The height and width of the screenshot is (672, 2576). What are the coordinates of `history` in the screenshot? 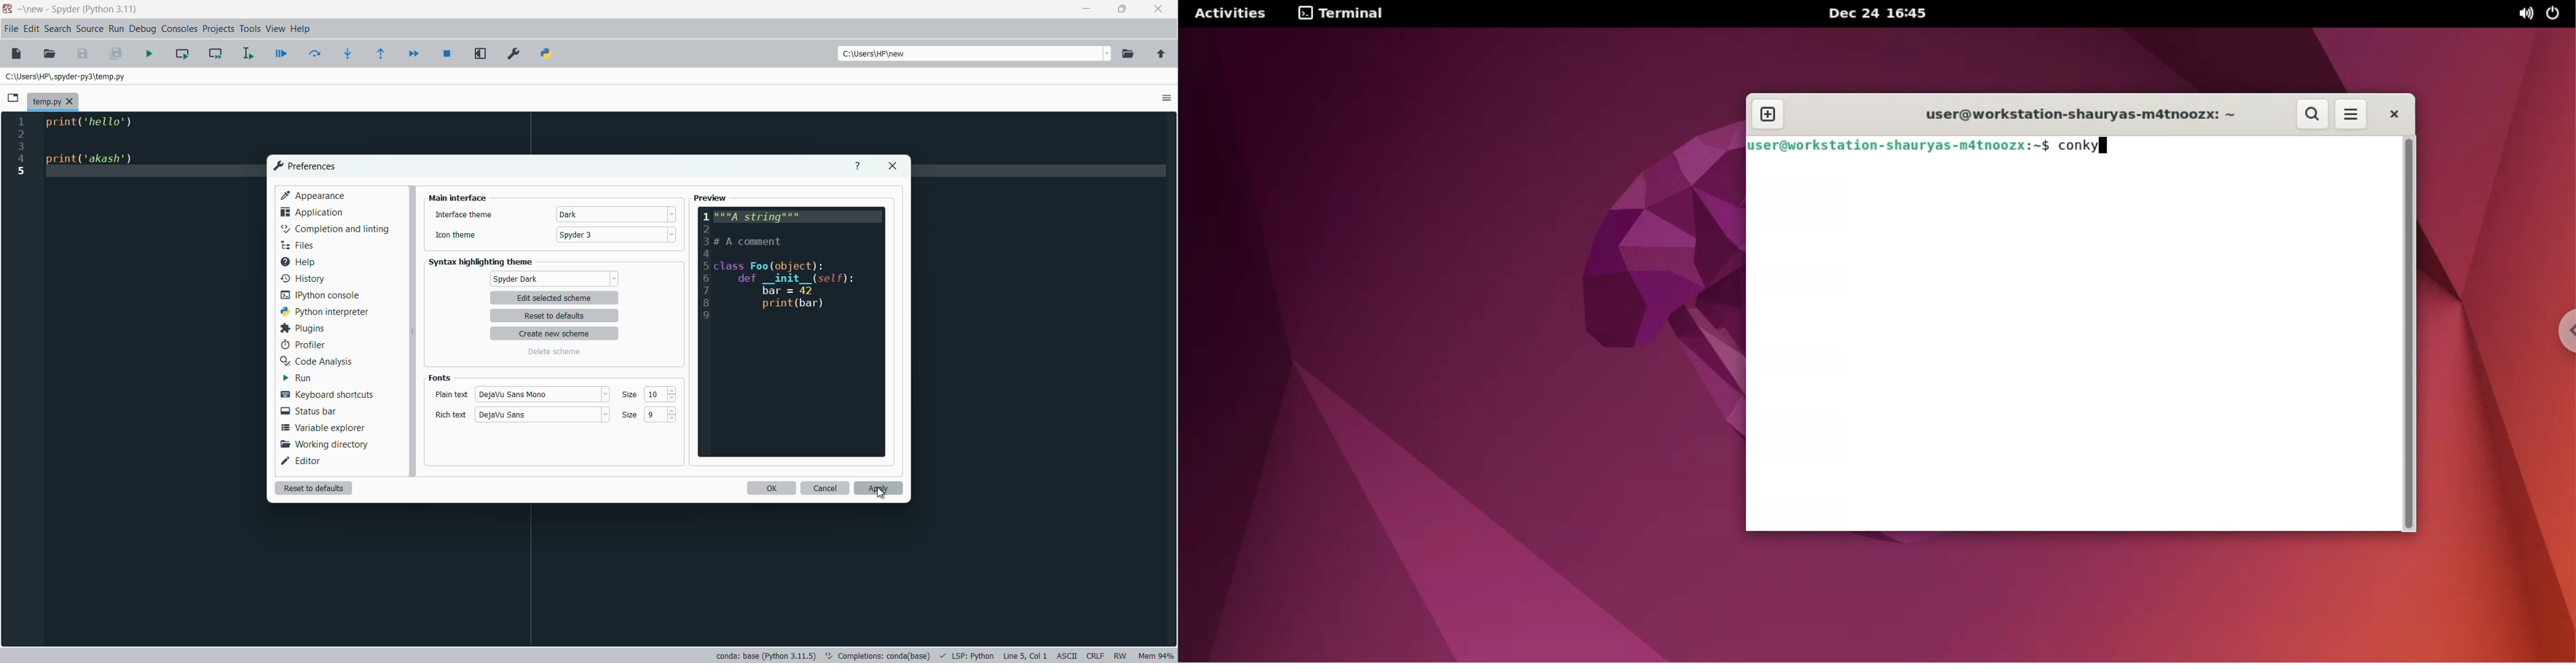 It's located at (301, 277).